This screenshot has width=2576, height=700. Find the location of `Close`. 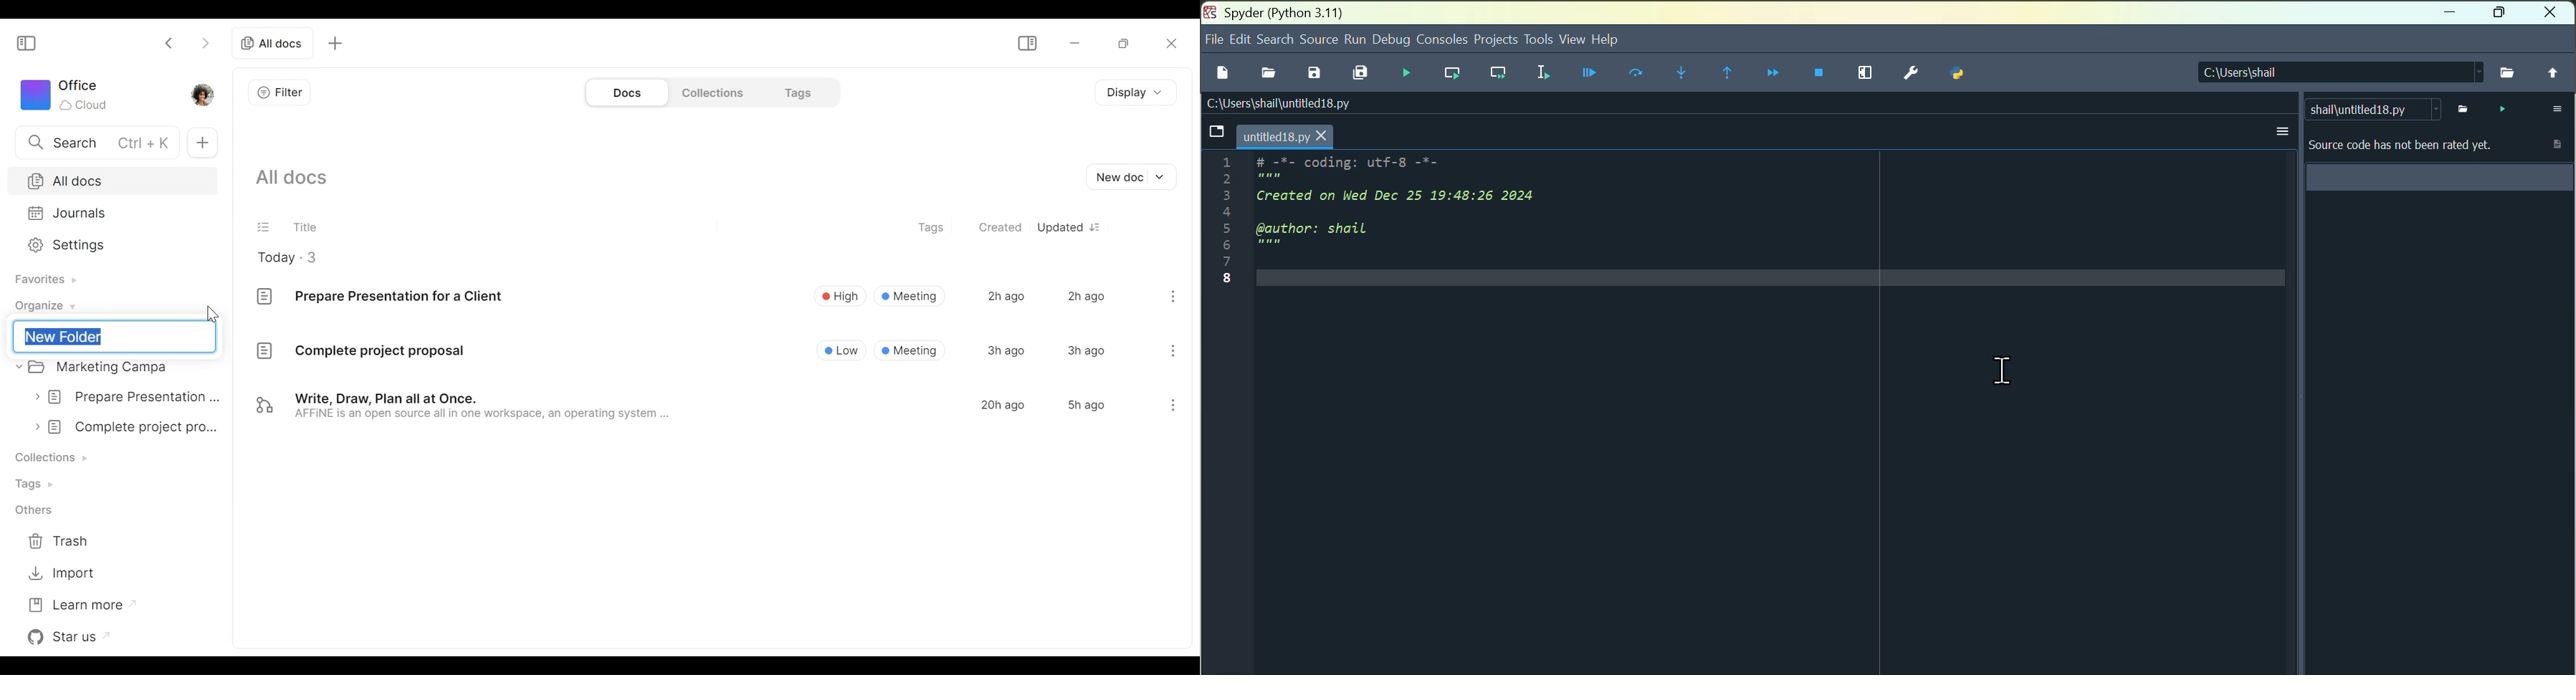

Close is located at coordinates (2553, 12).